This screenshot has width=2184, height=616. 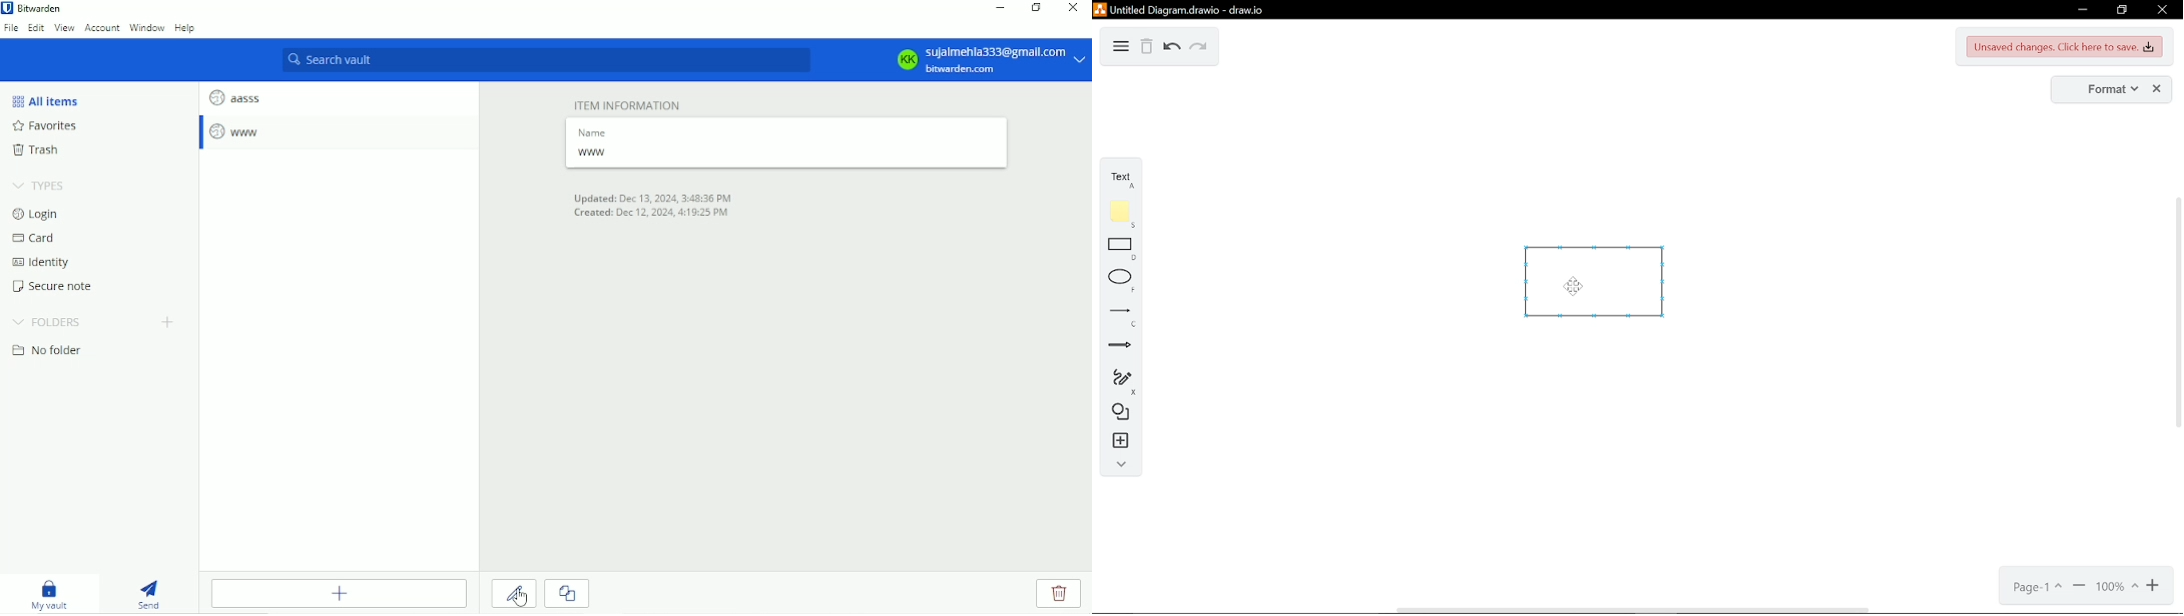 What do you see at coordinates (1121, 466) in the screenshot?
I see `collapse` at bounding box center [1121, 466].